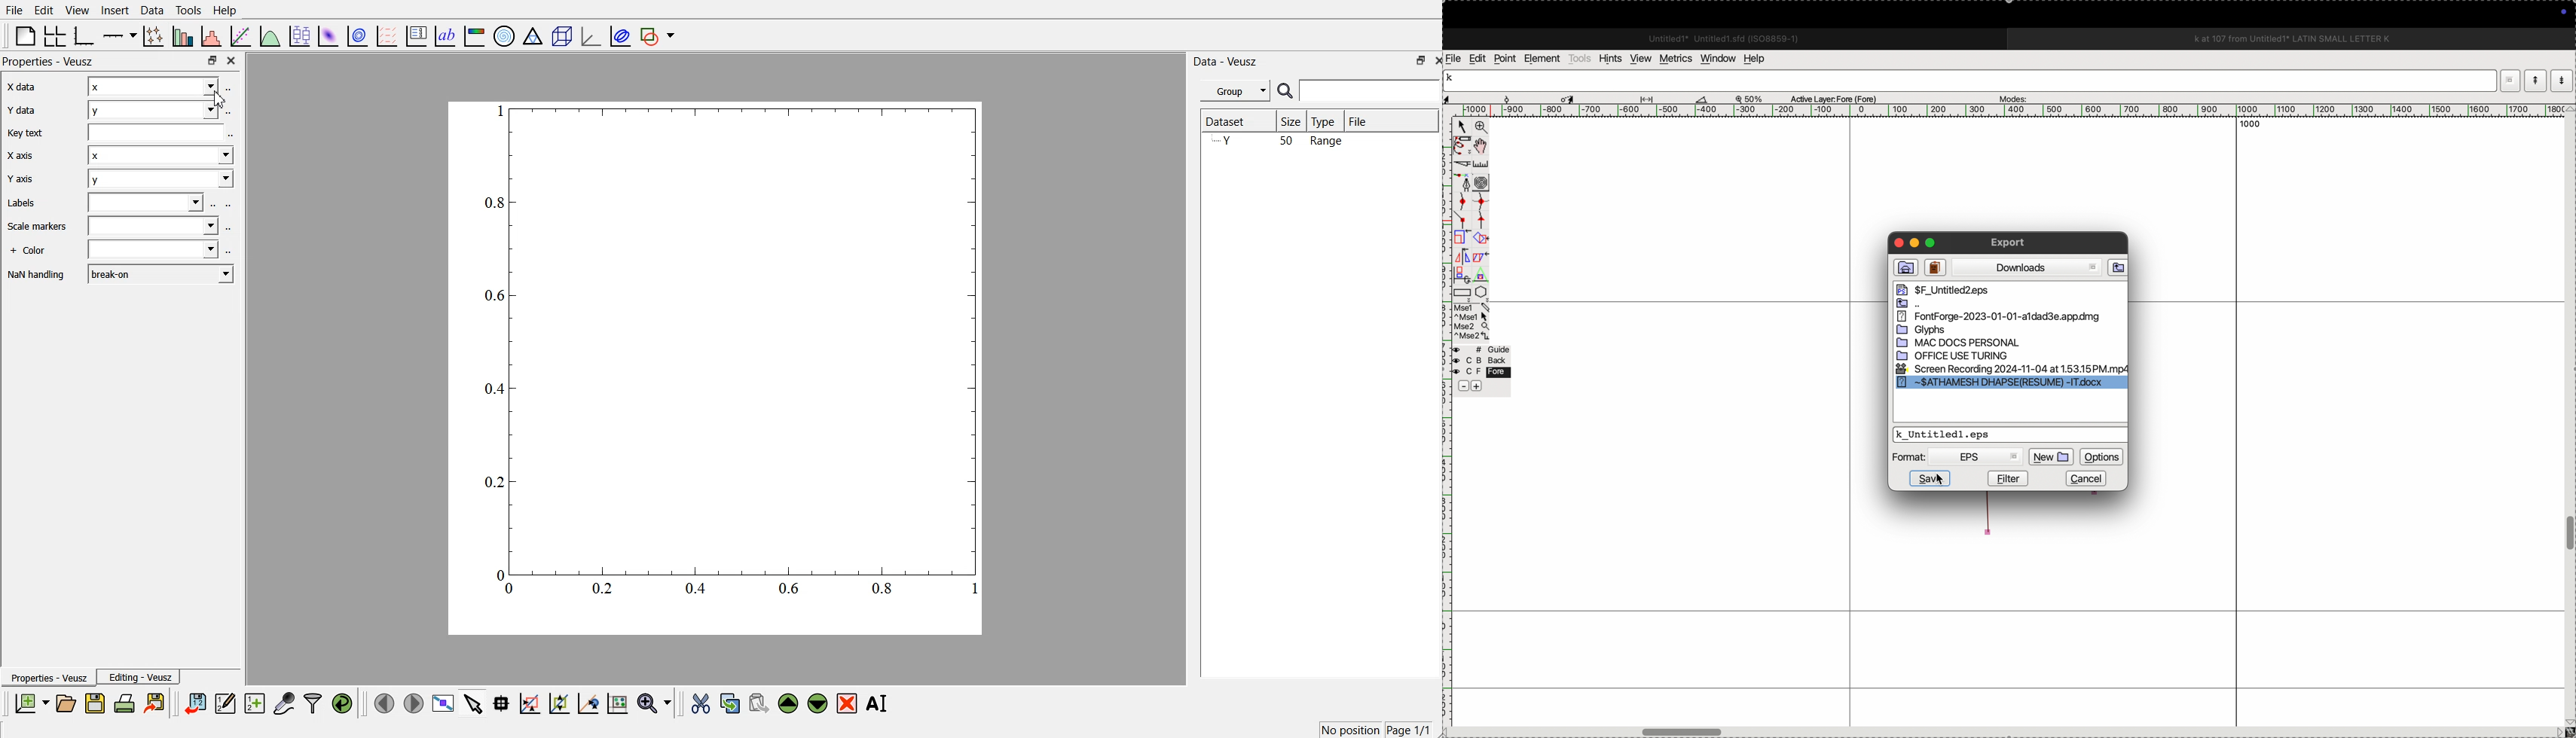  I want to click on move the selected widgets down, so click(817, 703).